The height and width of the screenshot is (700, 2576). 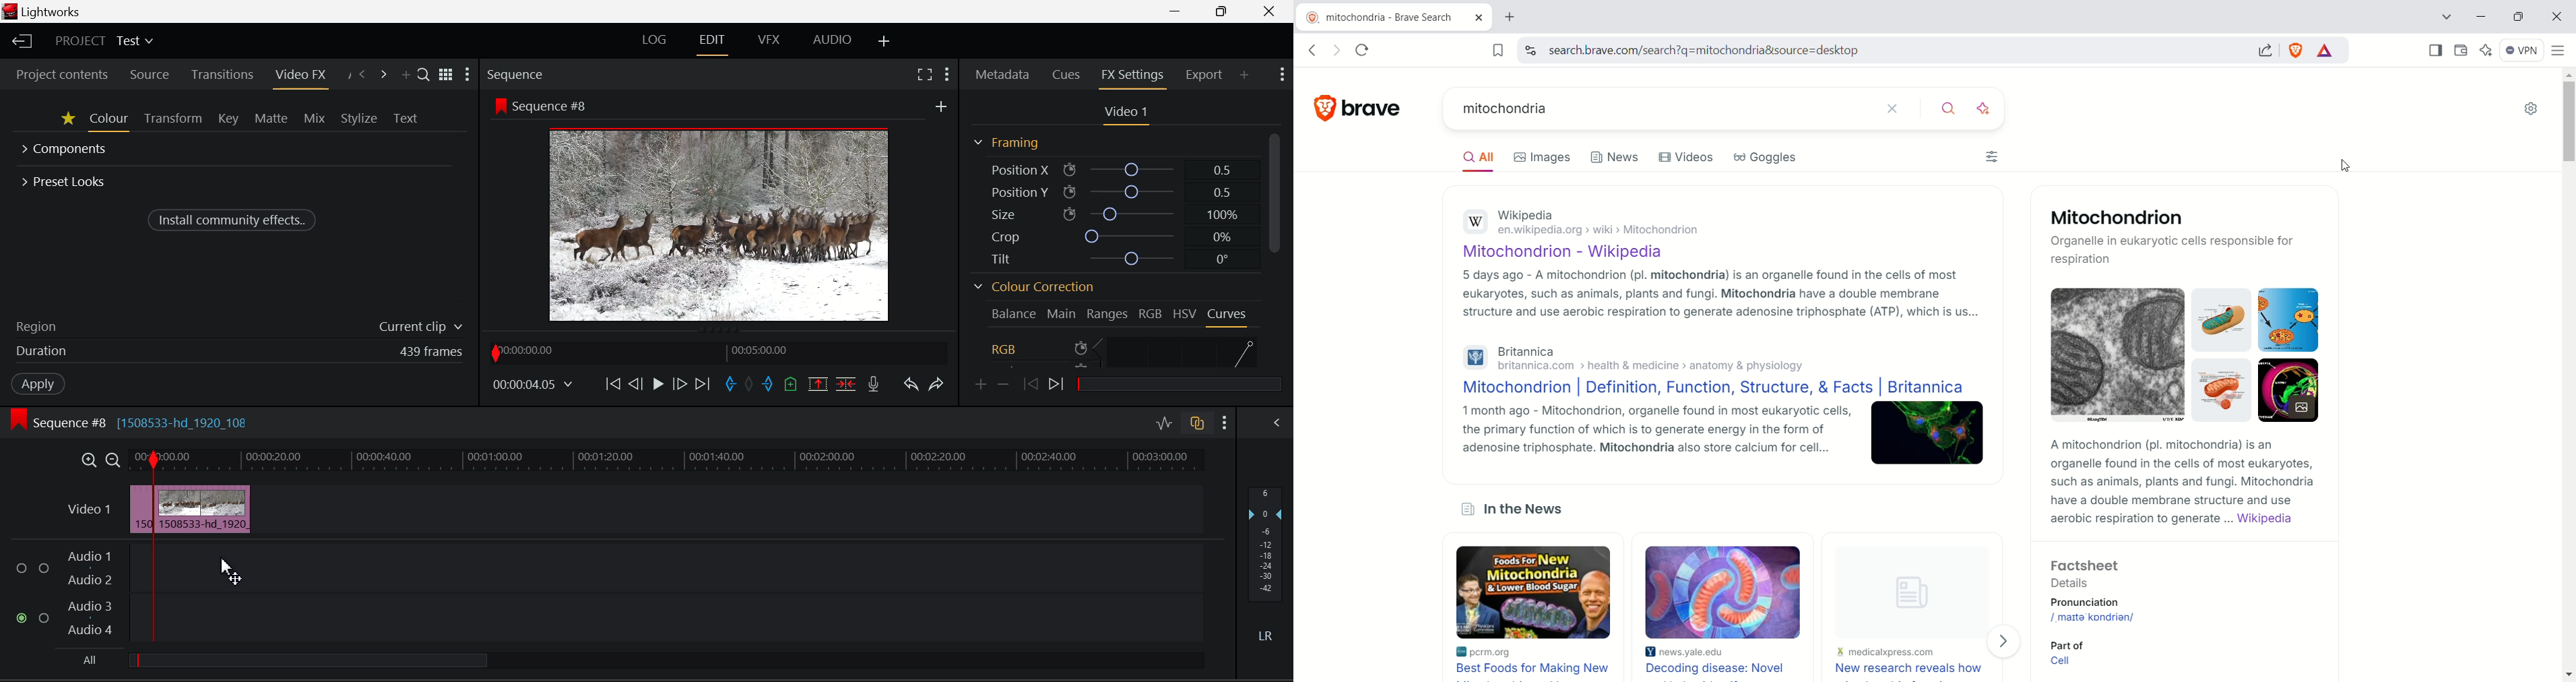 What do you see at coordinates (2447, 19) in the screenshot?
I see `tab search` at bounding box center [2447, 19].